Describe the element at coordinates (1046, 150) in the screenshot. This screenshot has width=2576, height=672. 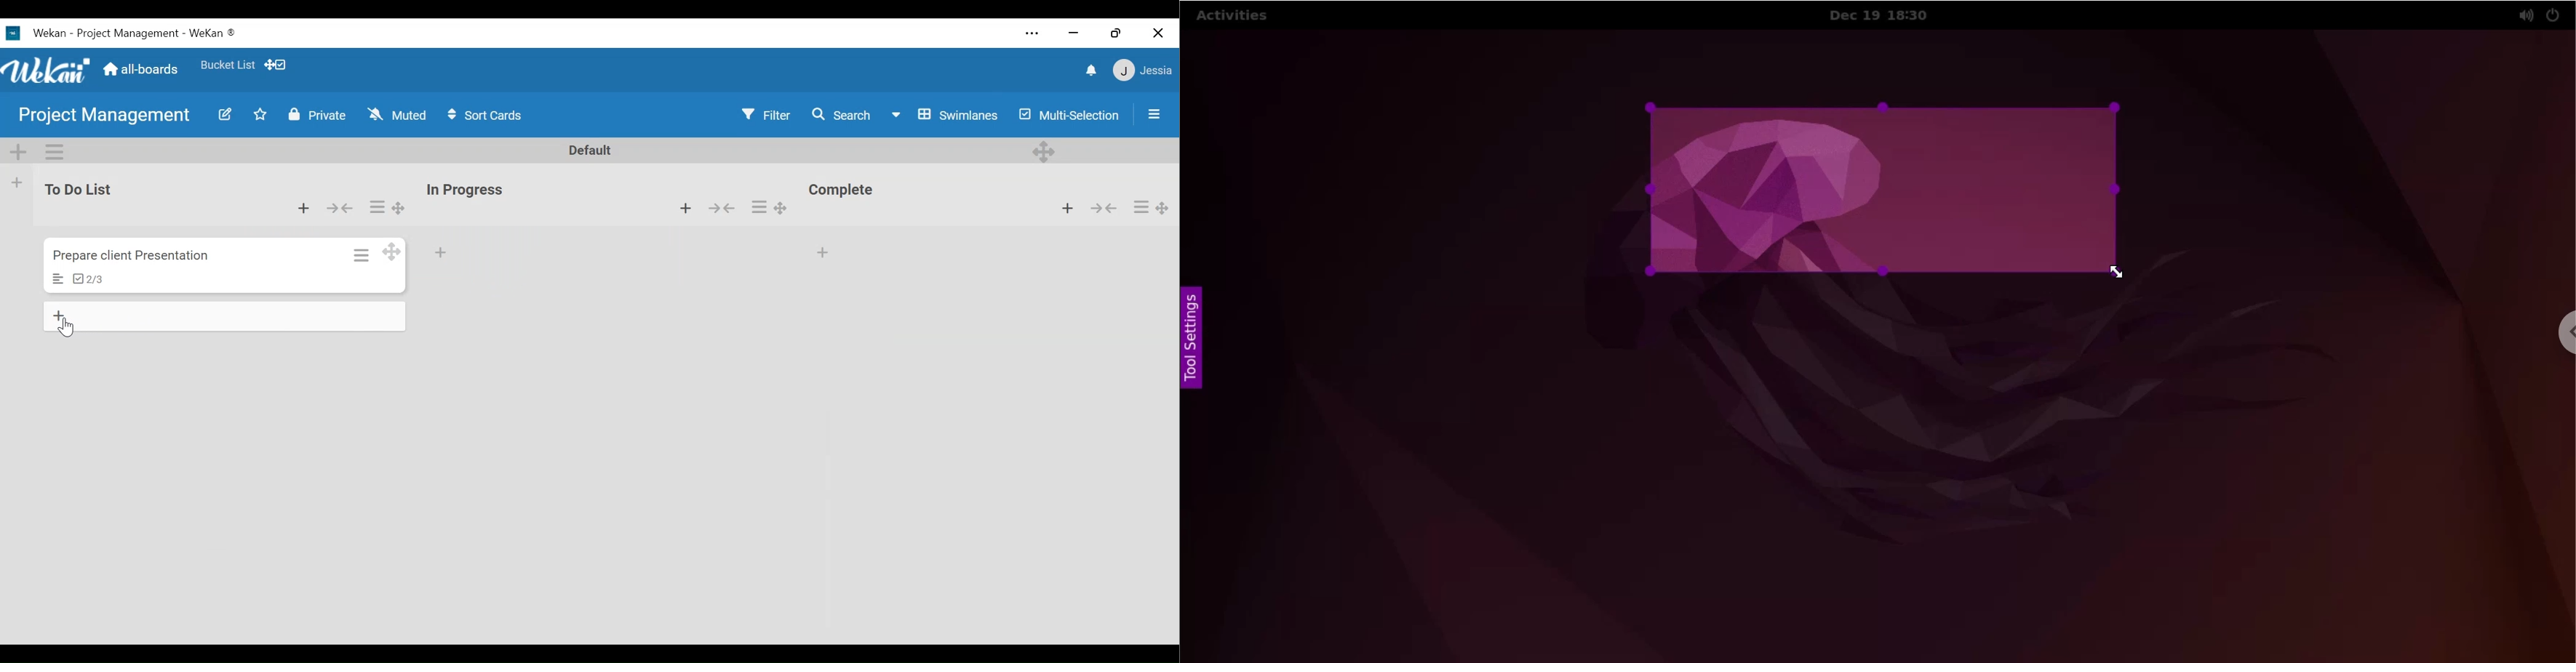
I see `Desktop drag handles` at that location.